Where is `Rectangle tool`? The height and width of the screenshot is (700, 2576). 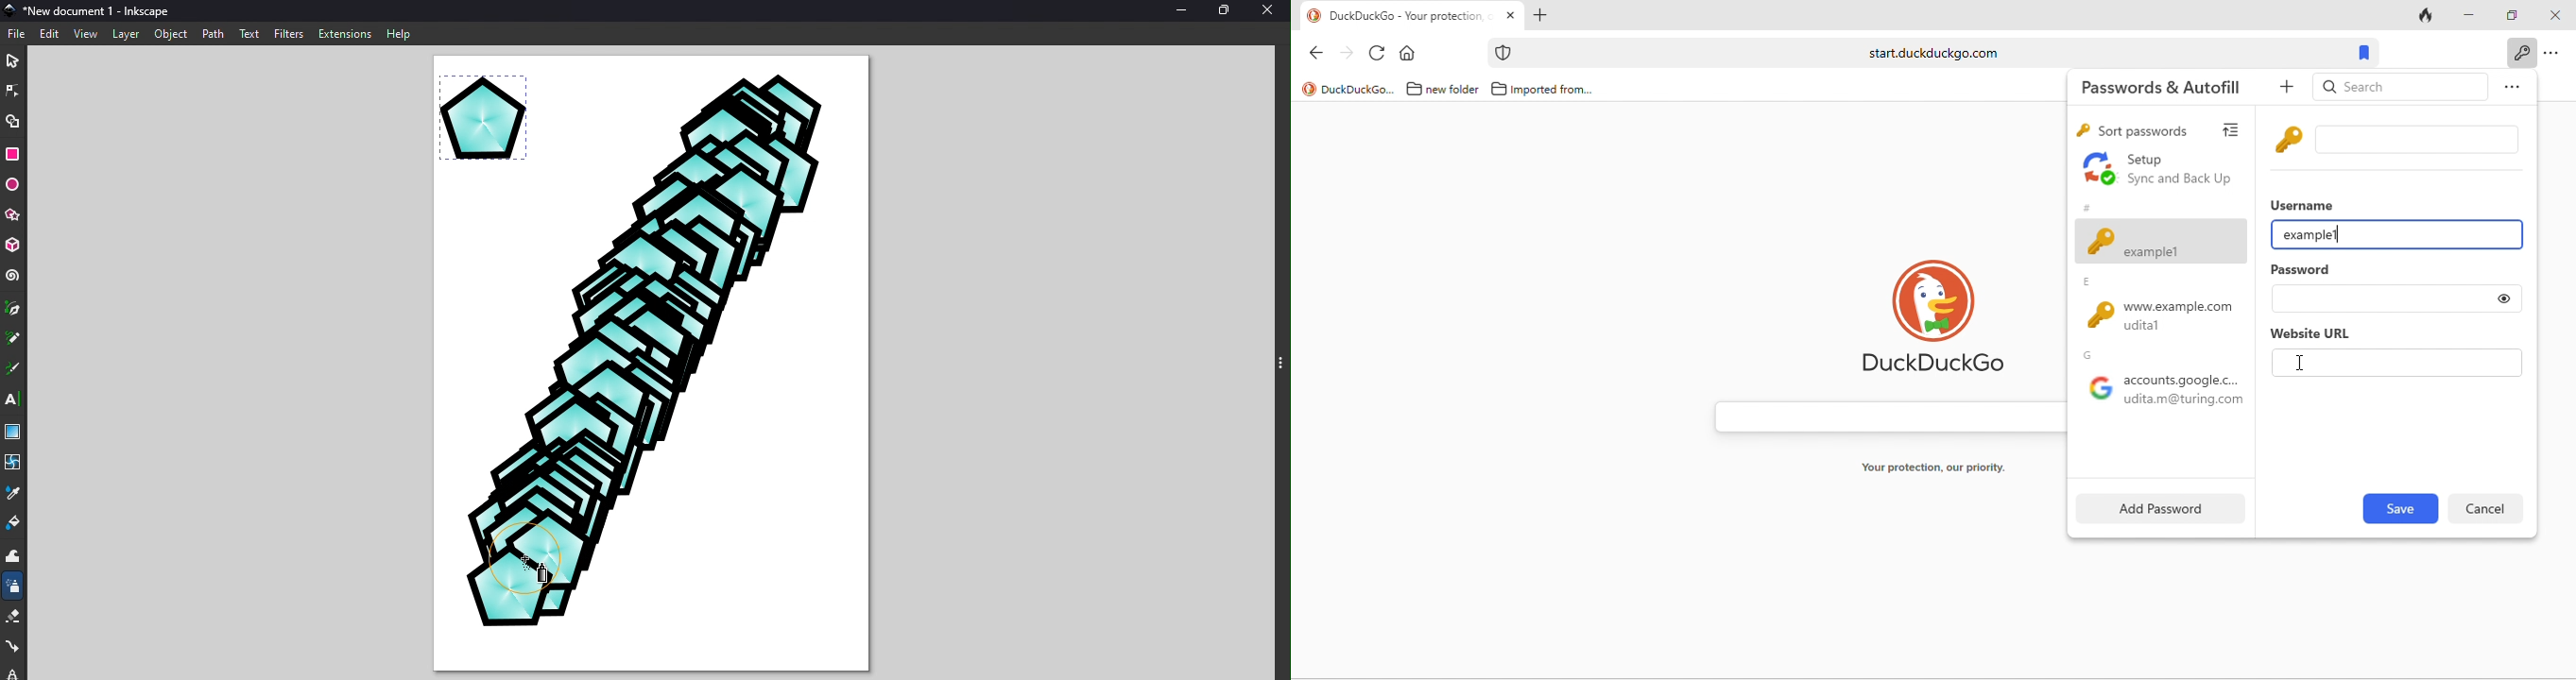 Rectangle tool is located at coordinates (14, 156).